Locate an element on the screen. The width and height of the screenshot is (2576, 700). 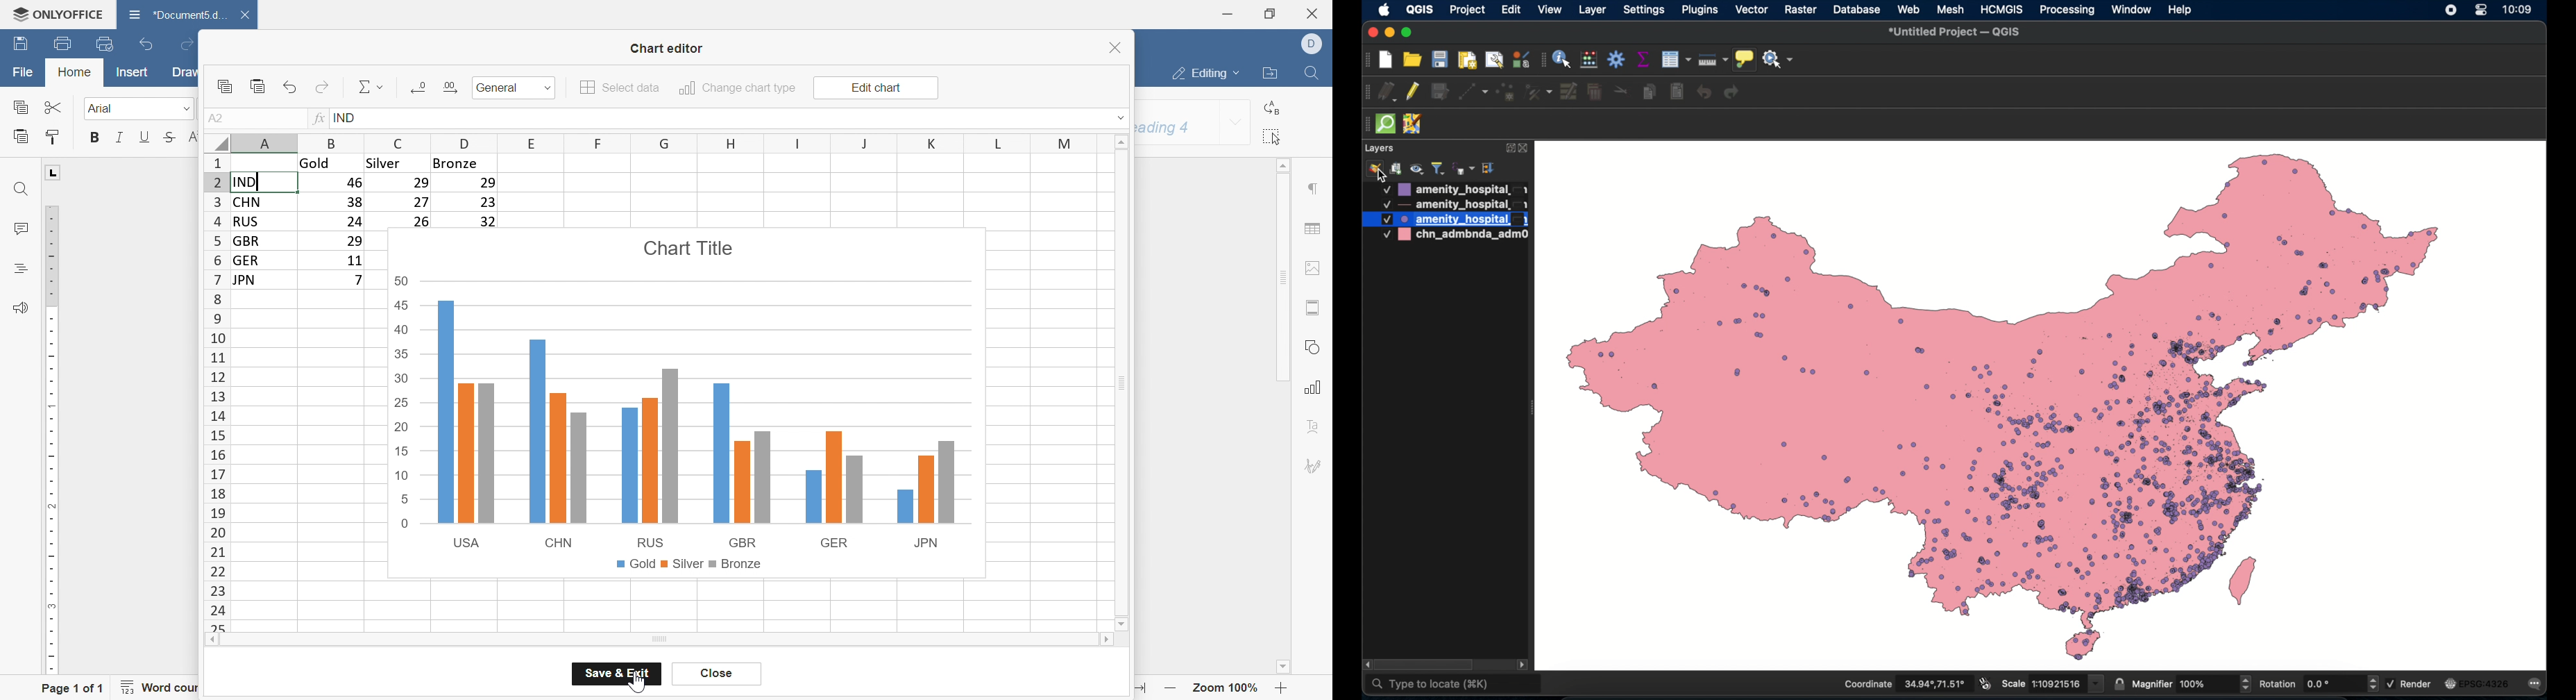
header & footer settings is located at coordinates (1314, 308).